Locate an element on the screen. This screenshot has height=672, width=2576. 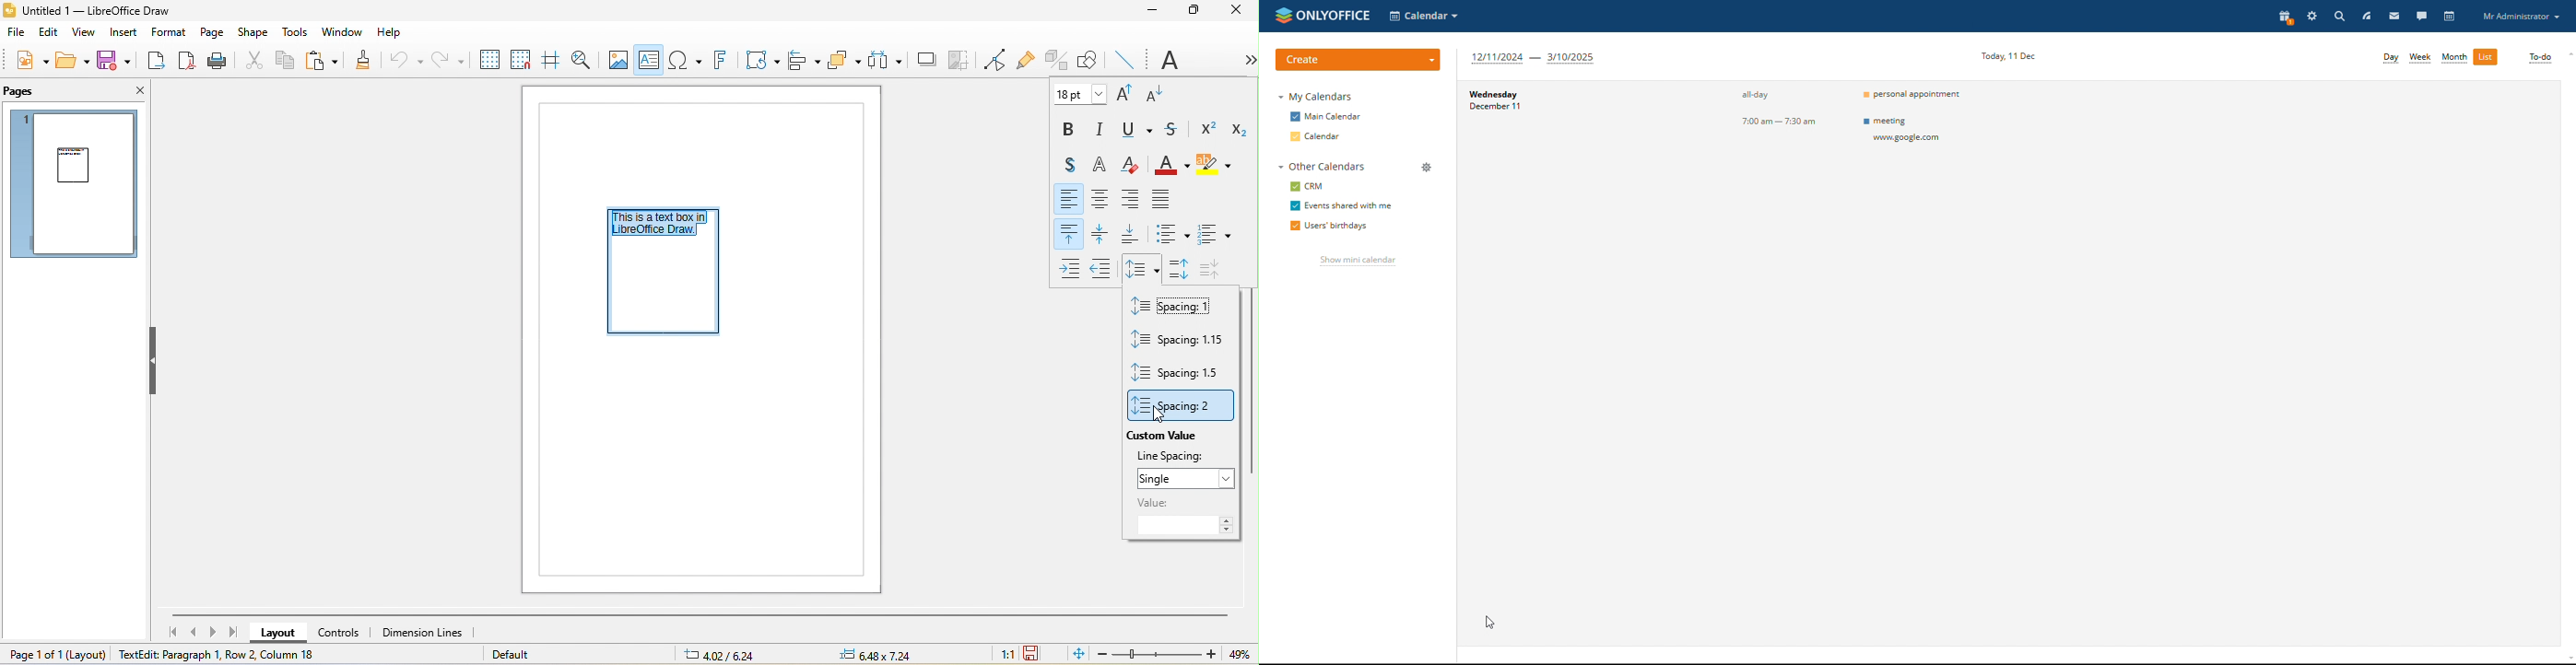
paste is located at coordinates (325, 60).